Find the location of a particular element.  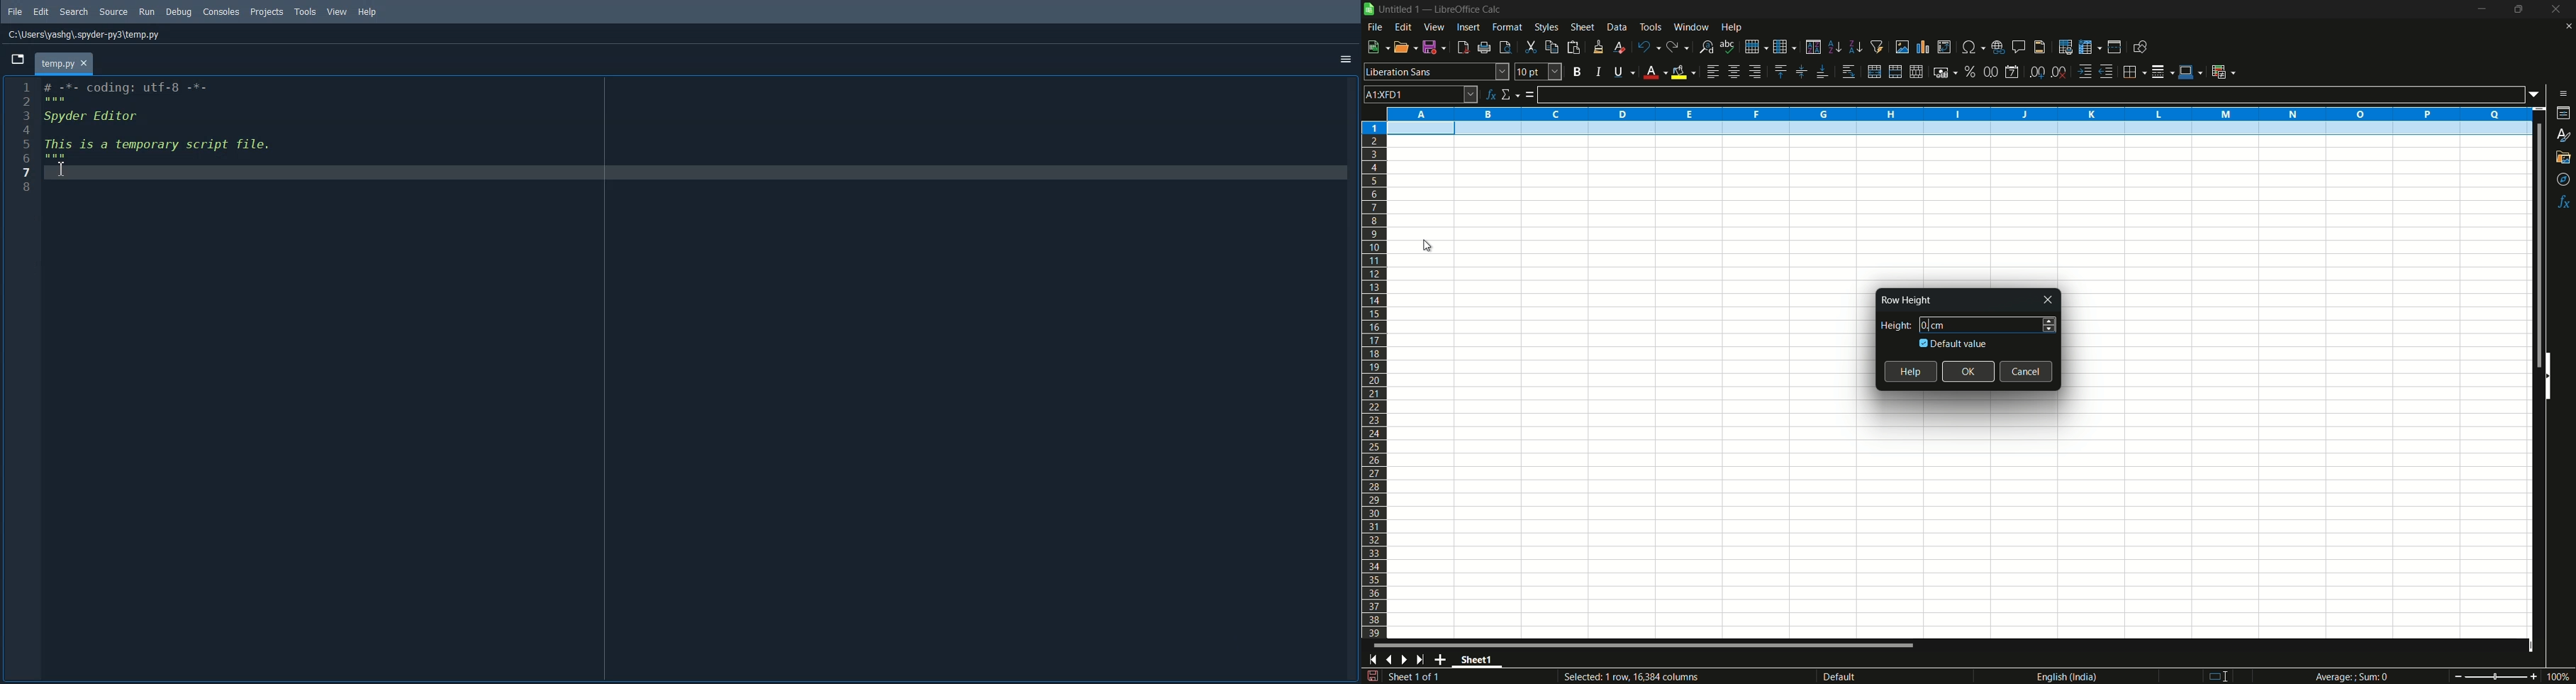

Edit is located at coordinates (41, 12).